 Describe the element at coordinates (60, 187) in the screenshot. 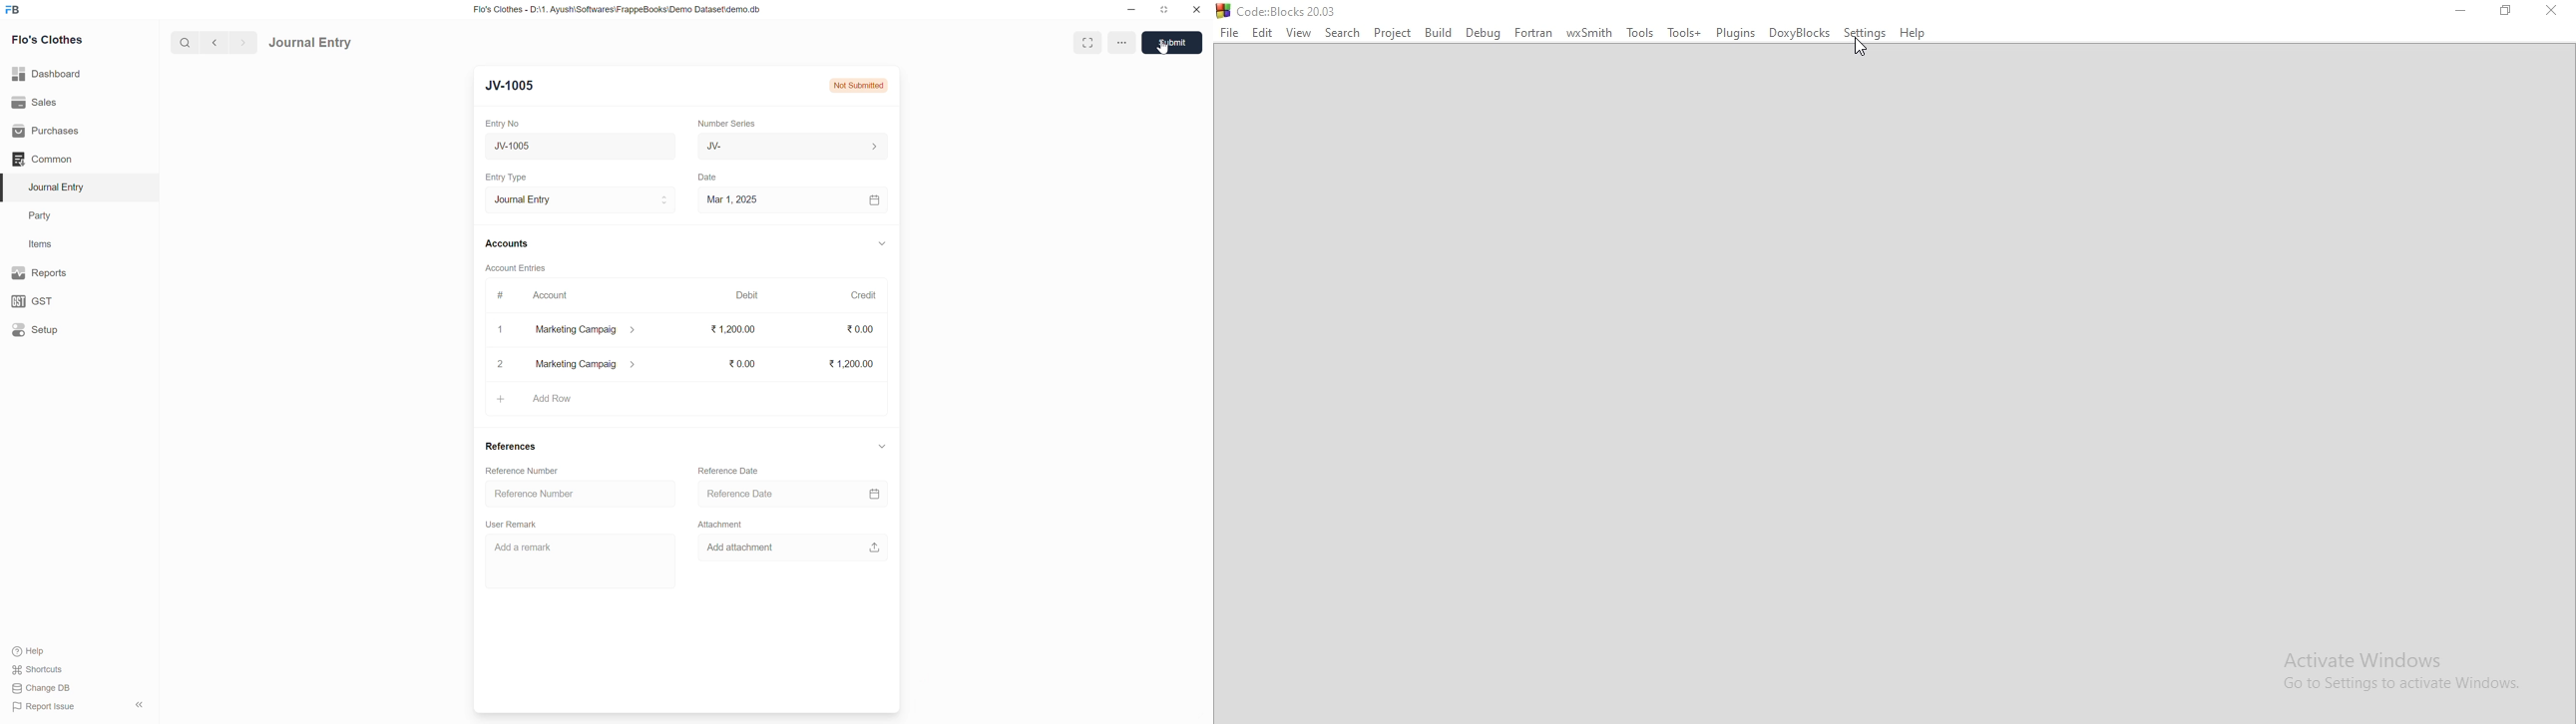

I see `Journal Entry` at that location.